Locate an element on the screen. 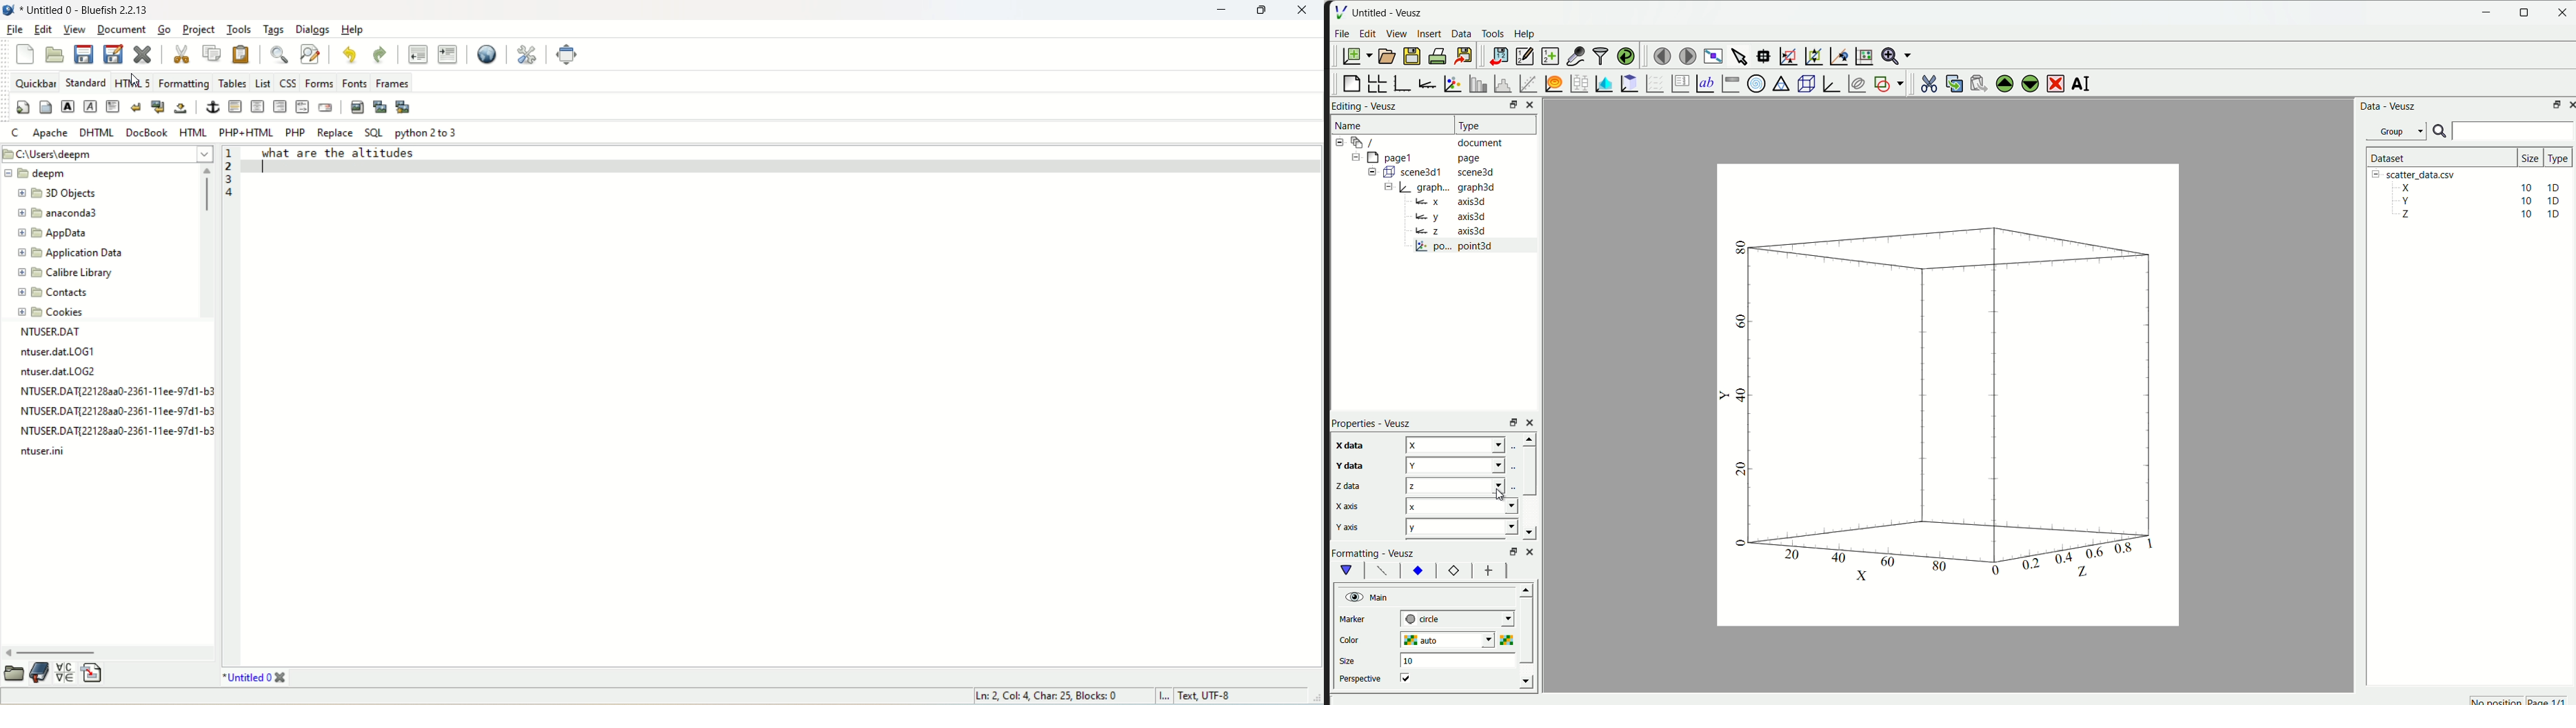  Zoom menu is located at coordinates (1895, 55).